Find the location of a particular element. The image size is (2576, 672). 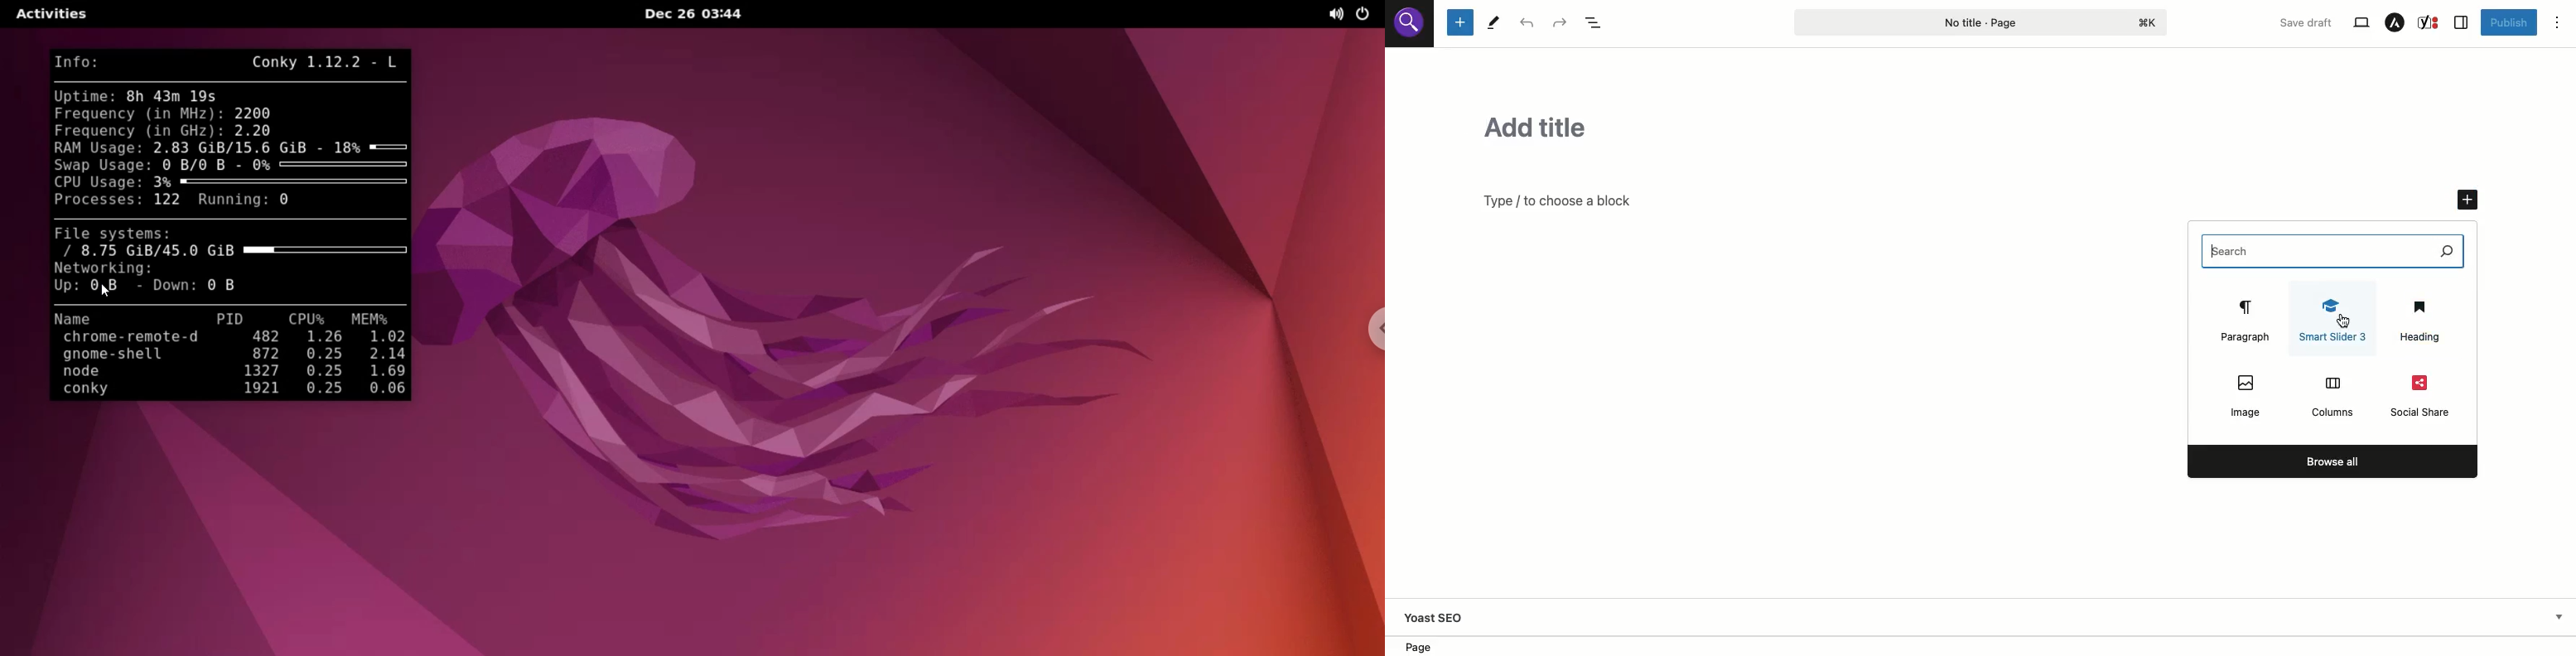

Tools is located at coordinates (1494, 22).